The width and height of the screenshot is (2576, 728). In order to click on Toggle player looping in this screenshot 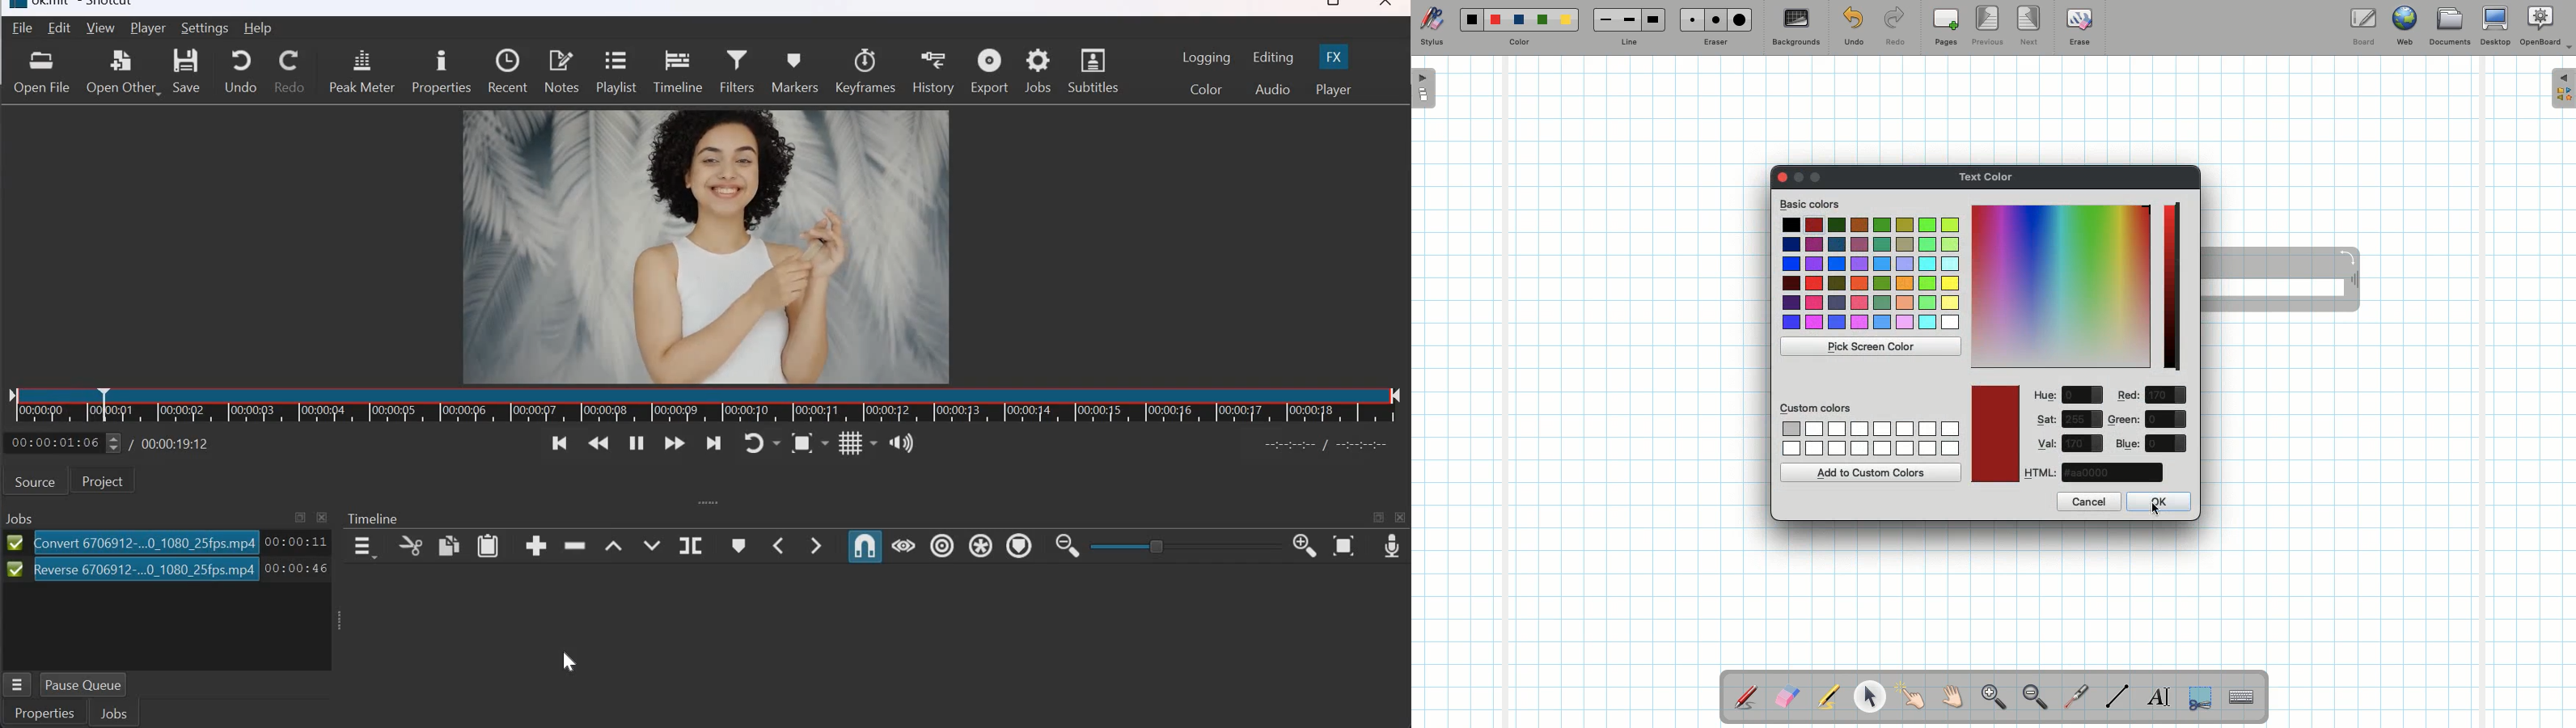, I will do `click(763, 443)`.